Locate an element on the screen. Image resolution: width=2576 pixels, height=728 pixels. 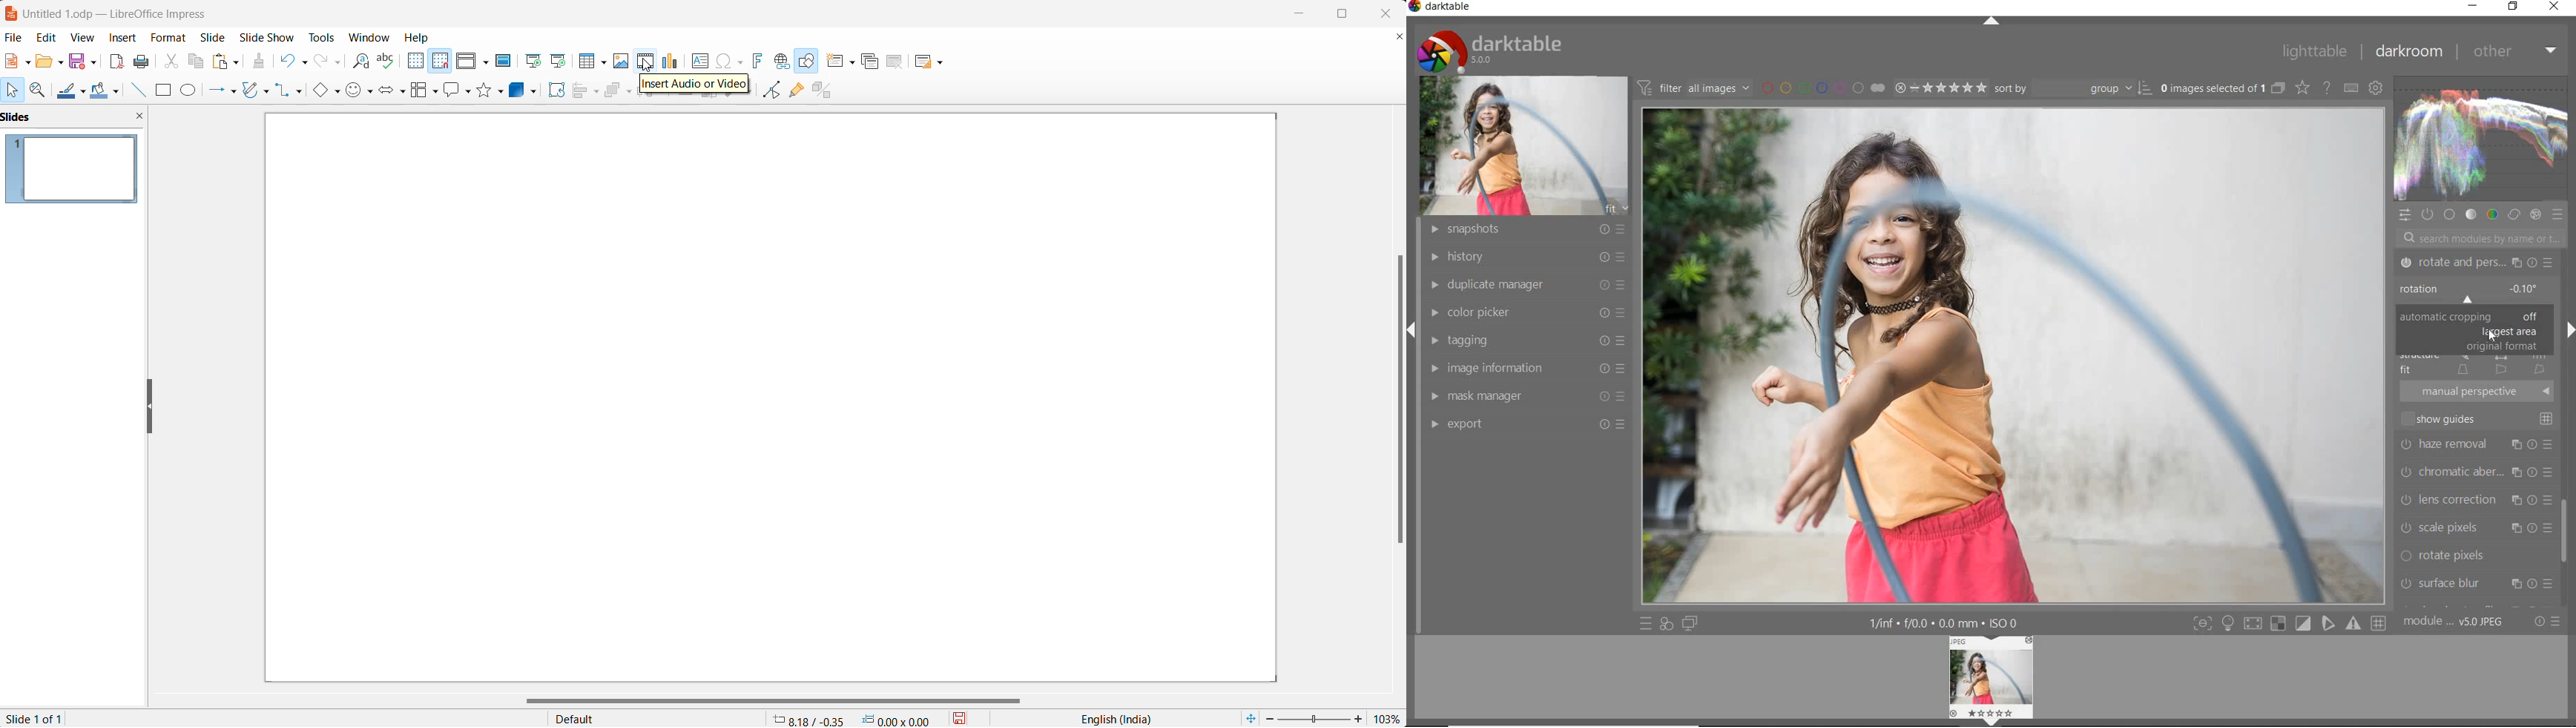
paste is located at coordinates (222, 62).